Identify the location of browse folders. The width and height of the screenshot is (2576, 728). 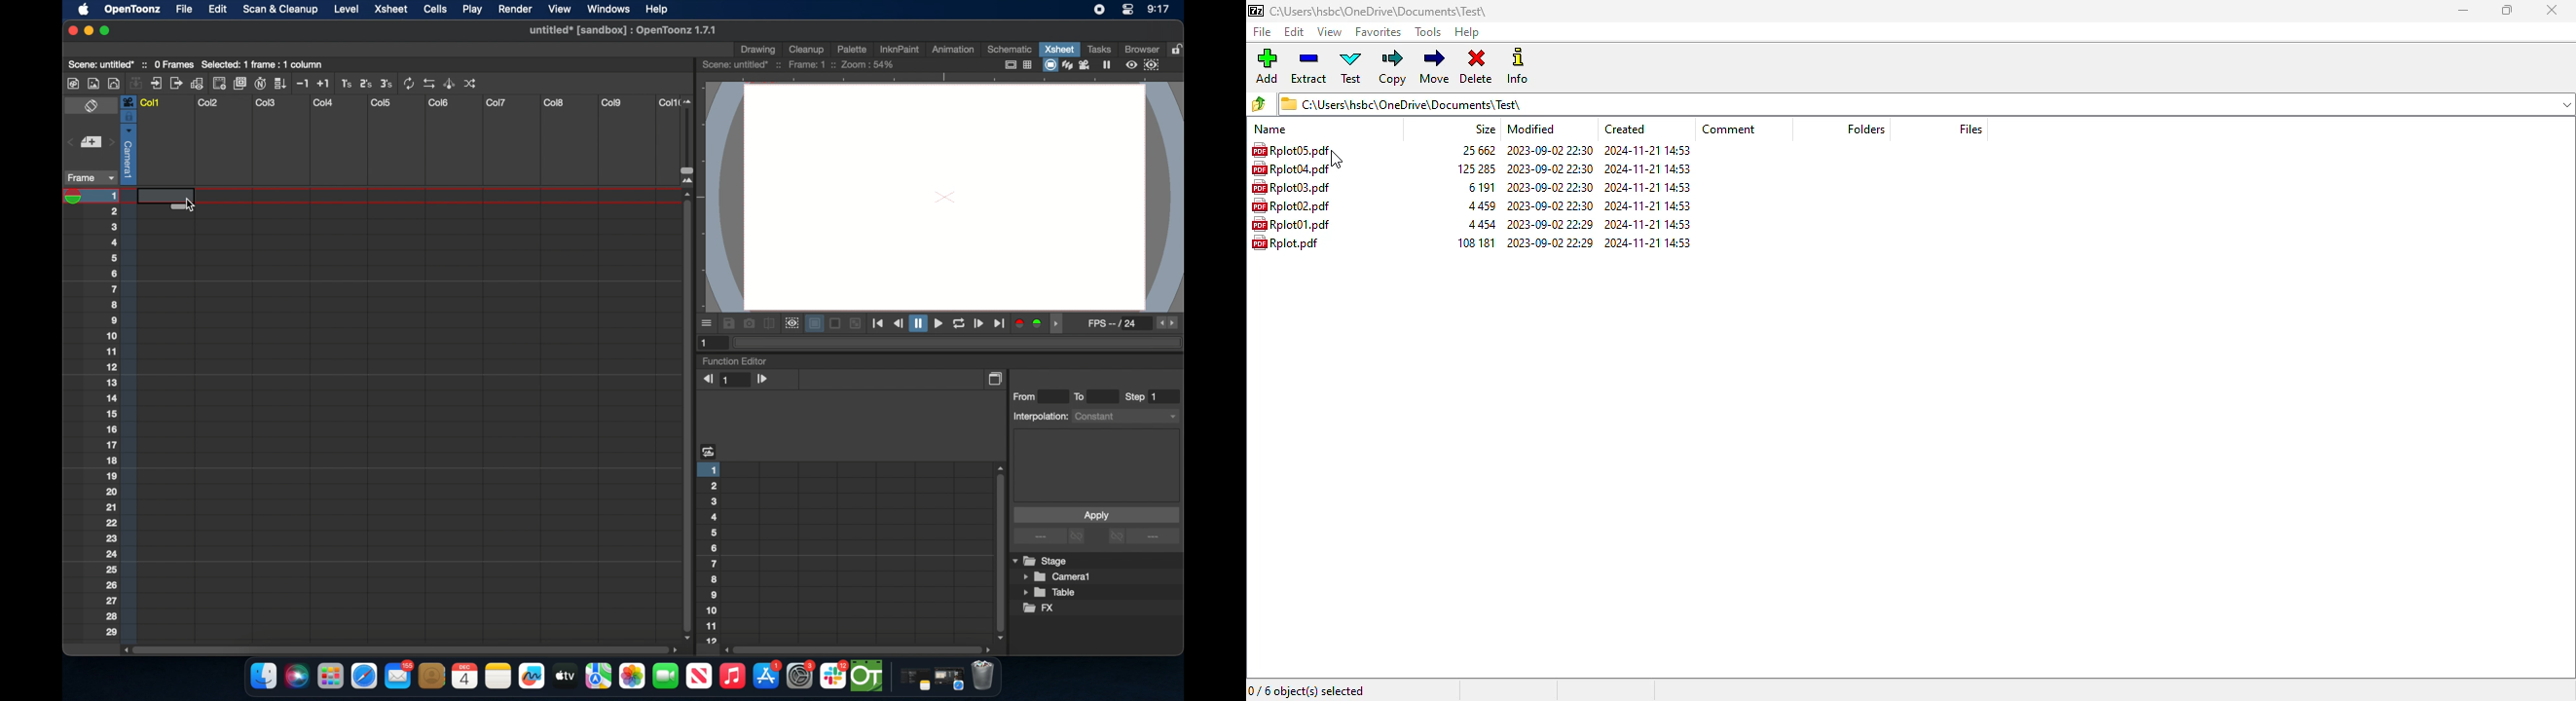
(1261, 103).